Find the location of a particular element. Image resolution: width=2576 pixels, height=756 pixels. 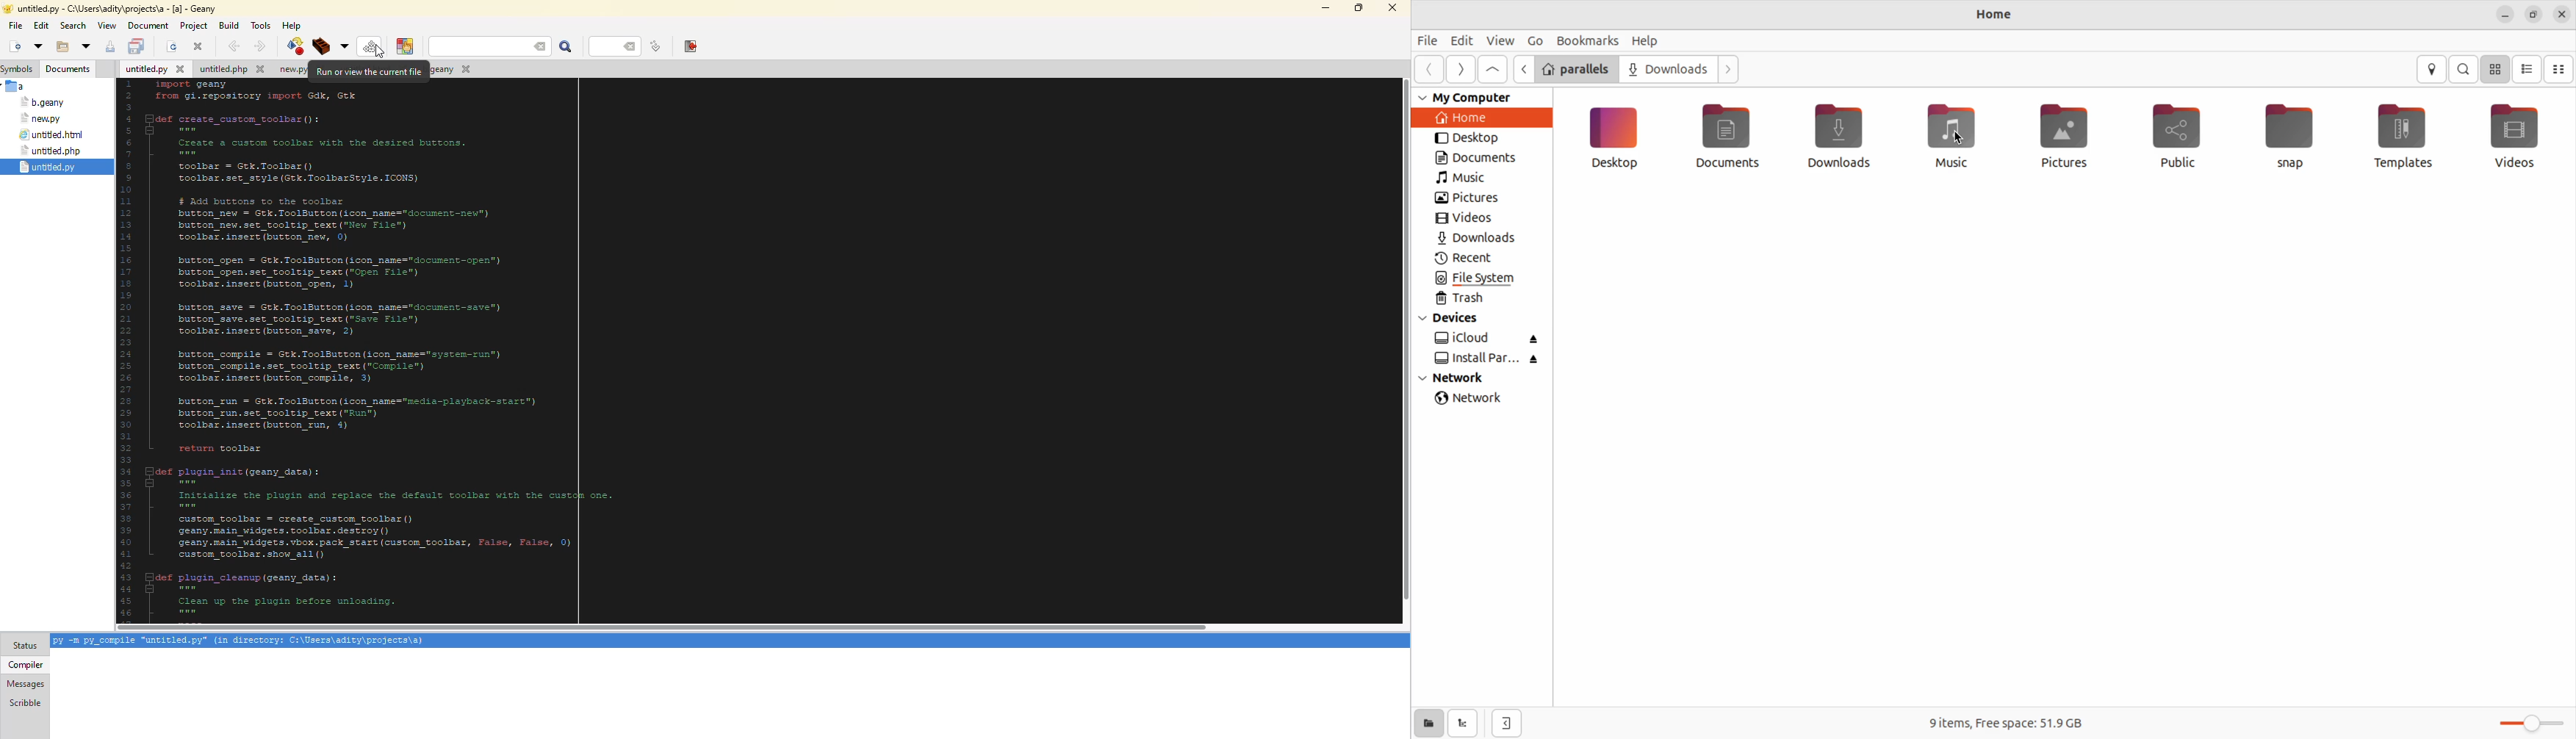

resize is located at coordinates (2537, 14).